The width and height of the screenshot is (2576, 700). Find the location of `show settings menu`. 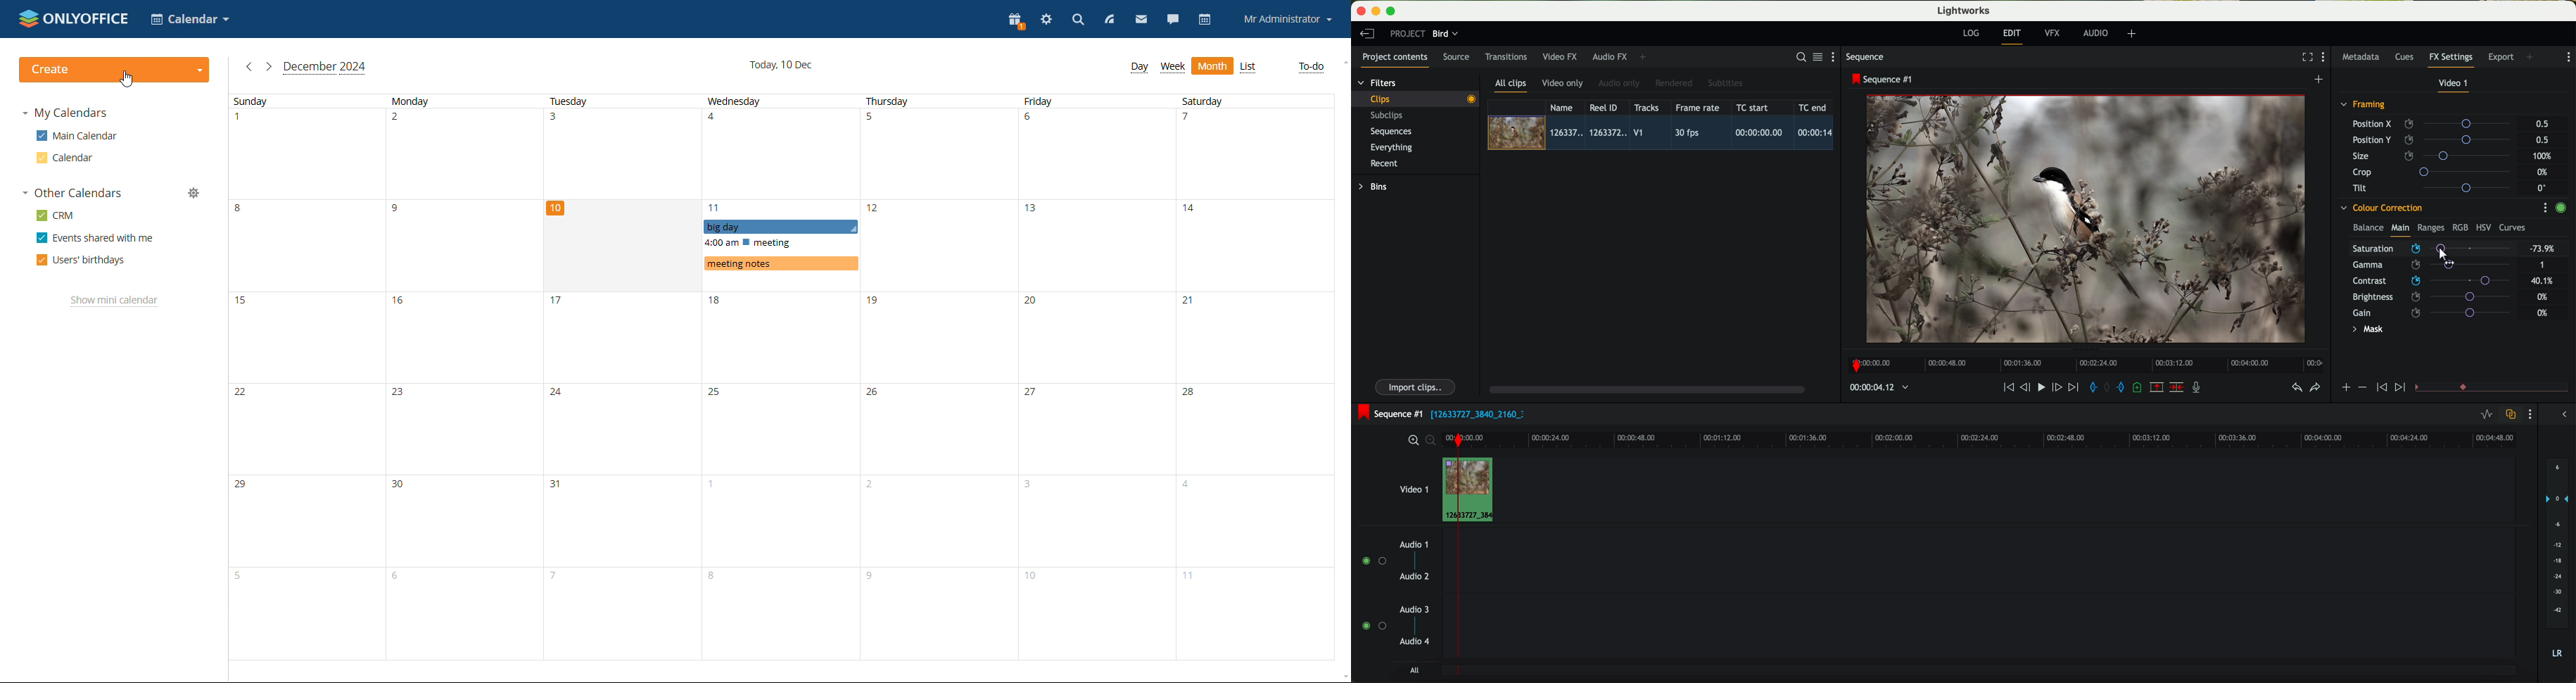

show settings menu is located at coordinates (1837, 57).